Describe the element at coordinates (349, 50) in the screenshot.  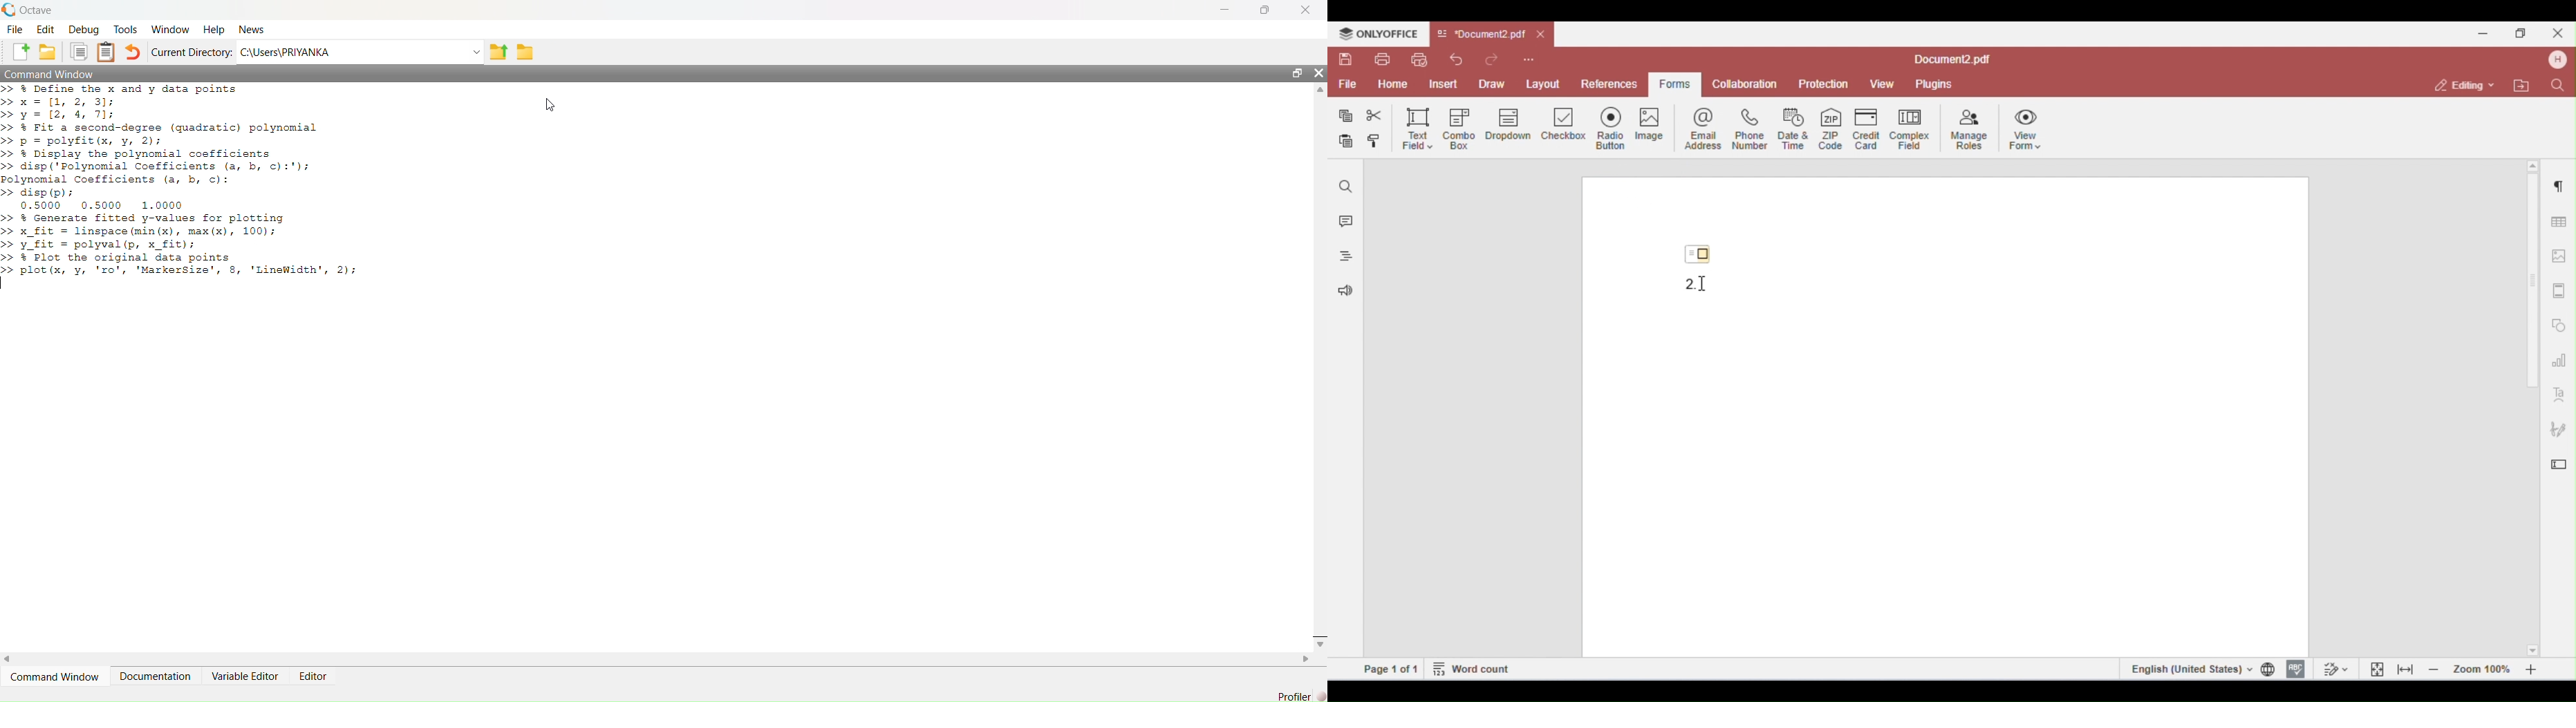
I see `C:/Users/PRIYANKA` at that location.